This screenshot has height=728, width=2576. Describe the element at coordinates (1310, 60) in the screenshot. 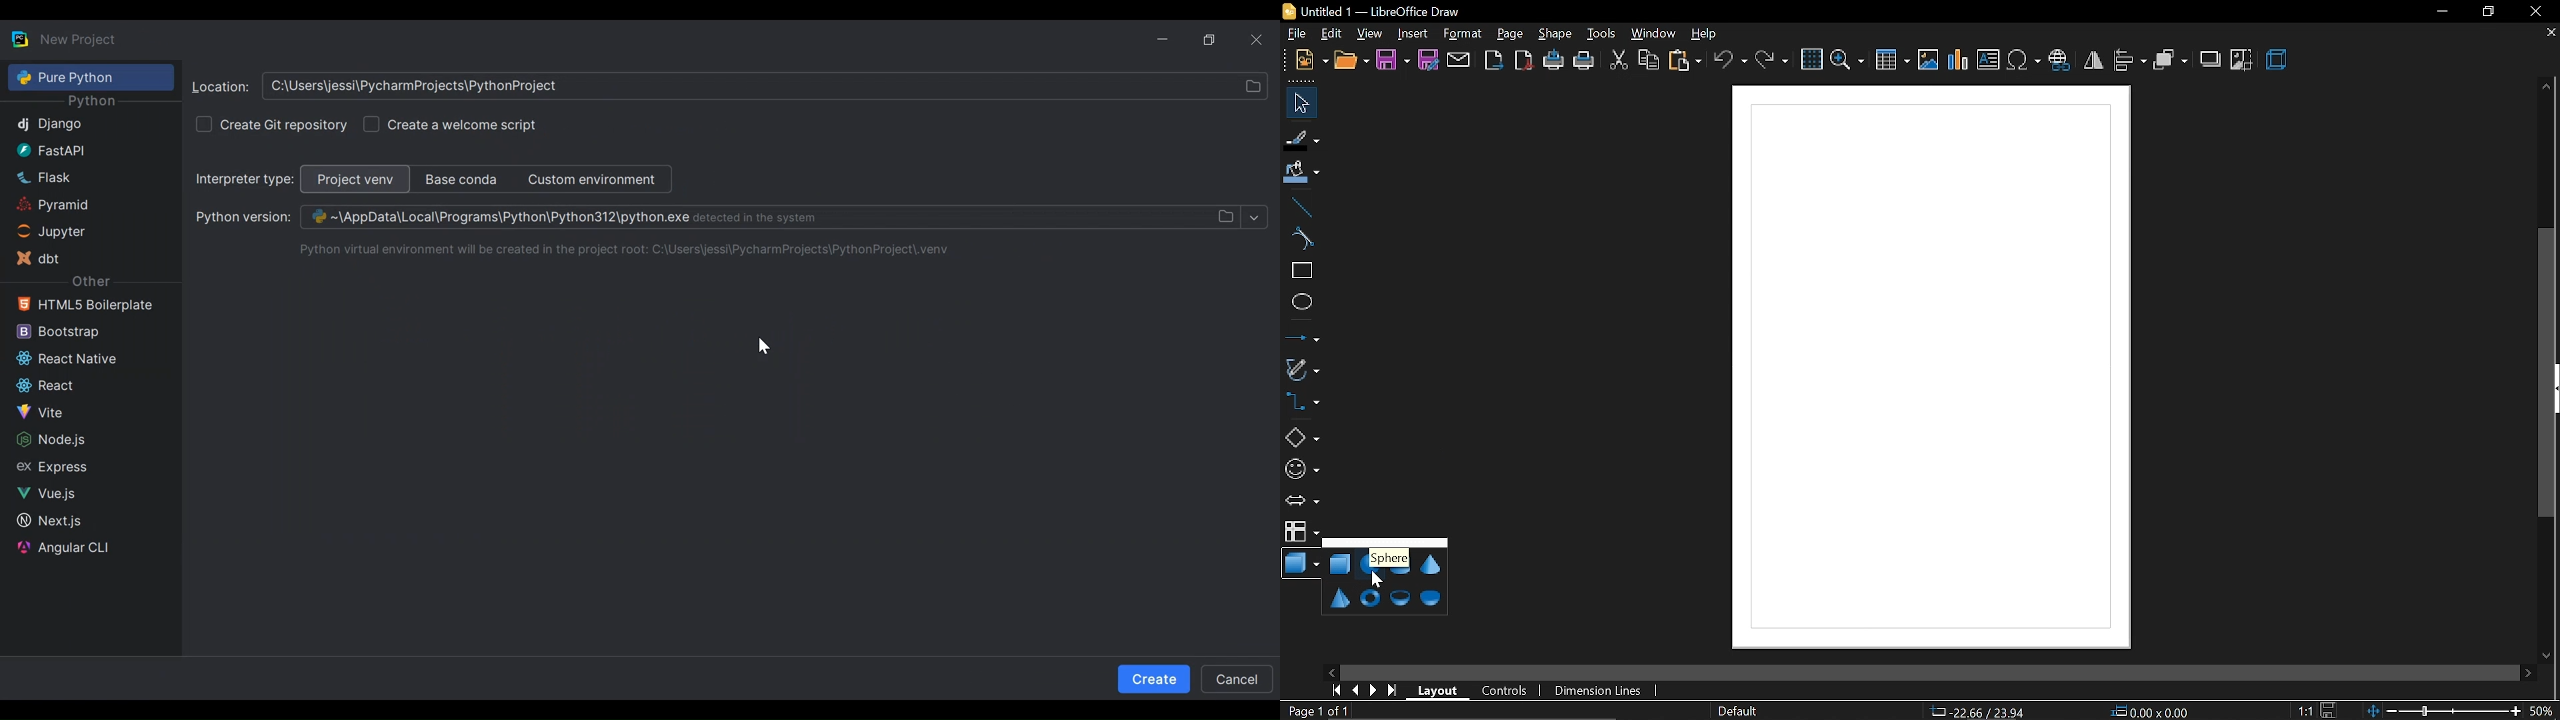

I see `new` at that location.